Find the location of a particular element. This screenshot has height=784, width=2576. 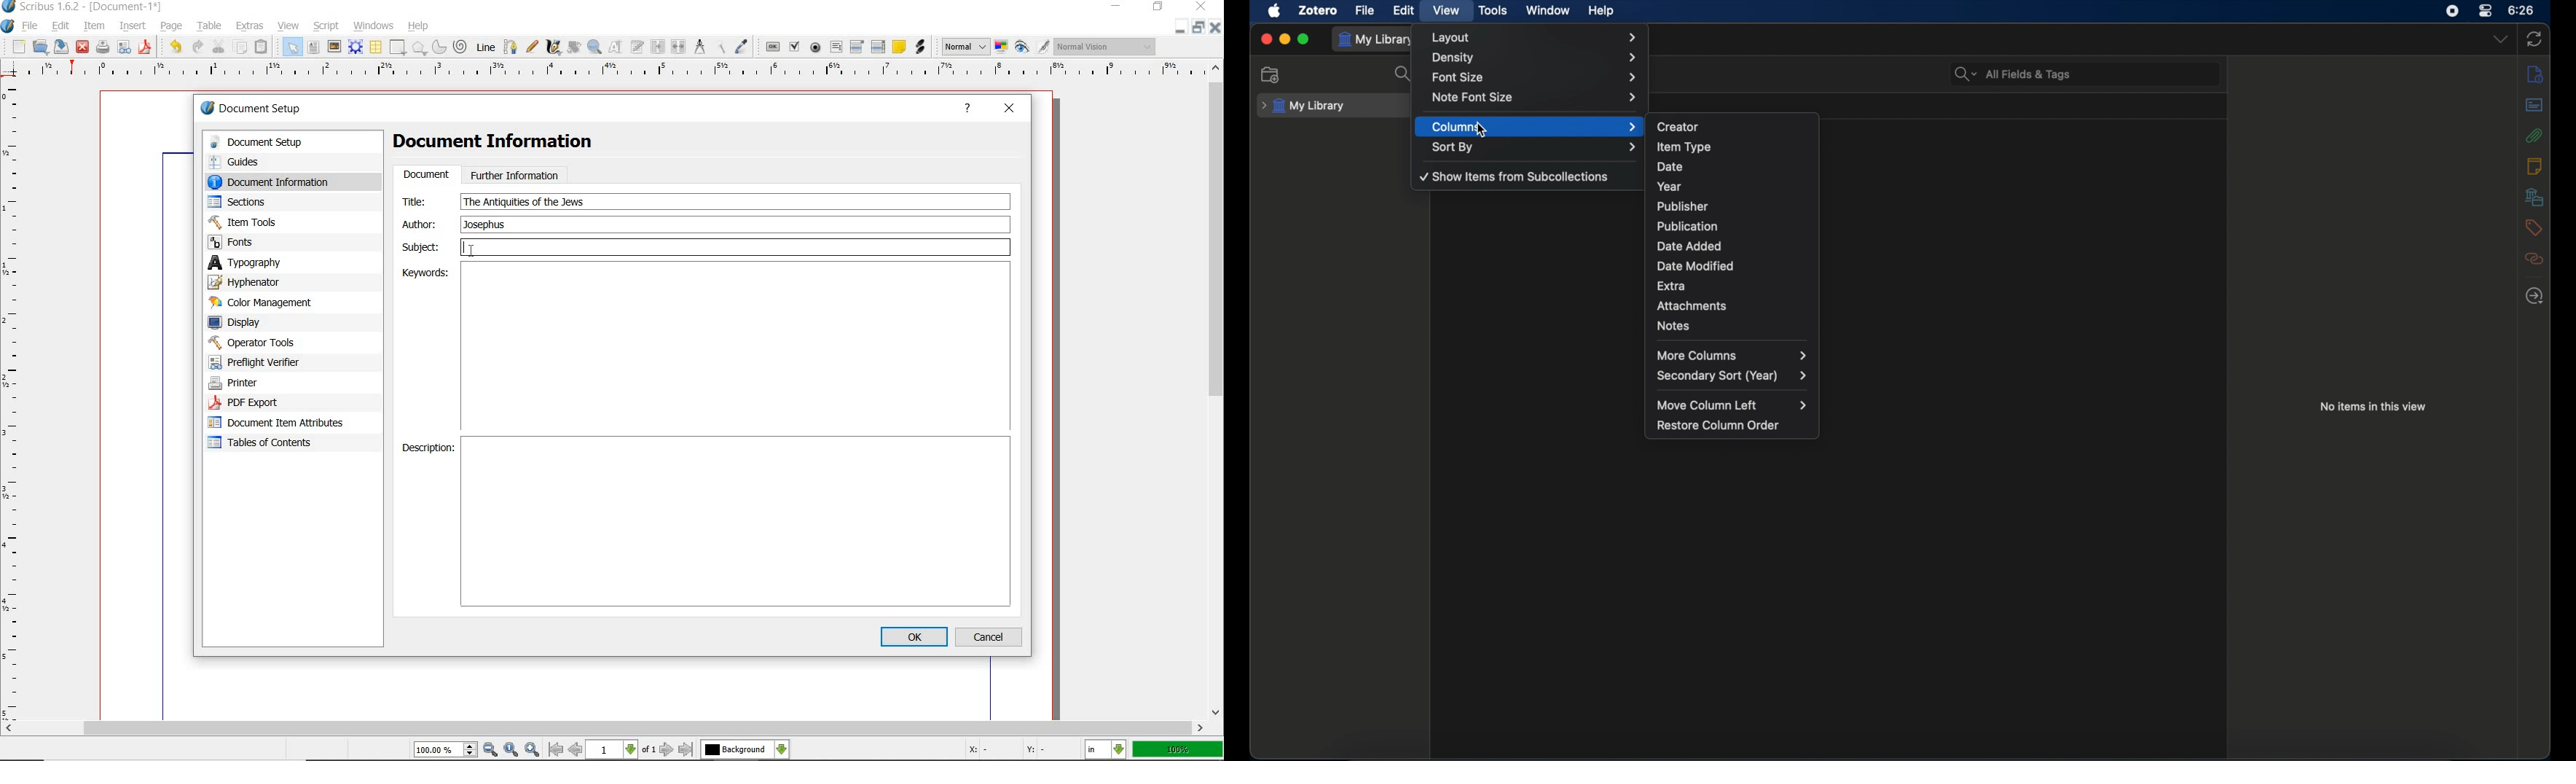

date added is located at coordinates (1732, 247).